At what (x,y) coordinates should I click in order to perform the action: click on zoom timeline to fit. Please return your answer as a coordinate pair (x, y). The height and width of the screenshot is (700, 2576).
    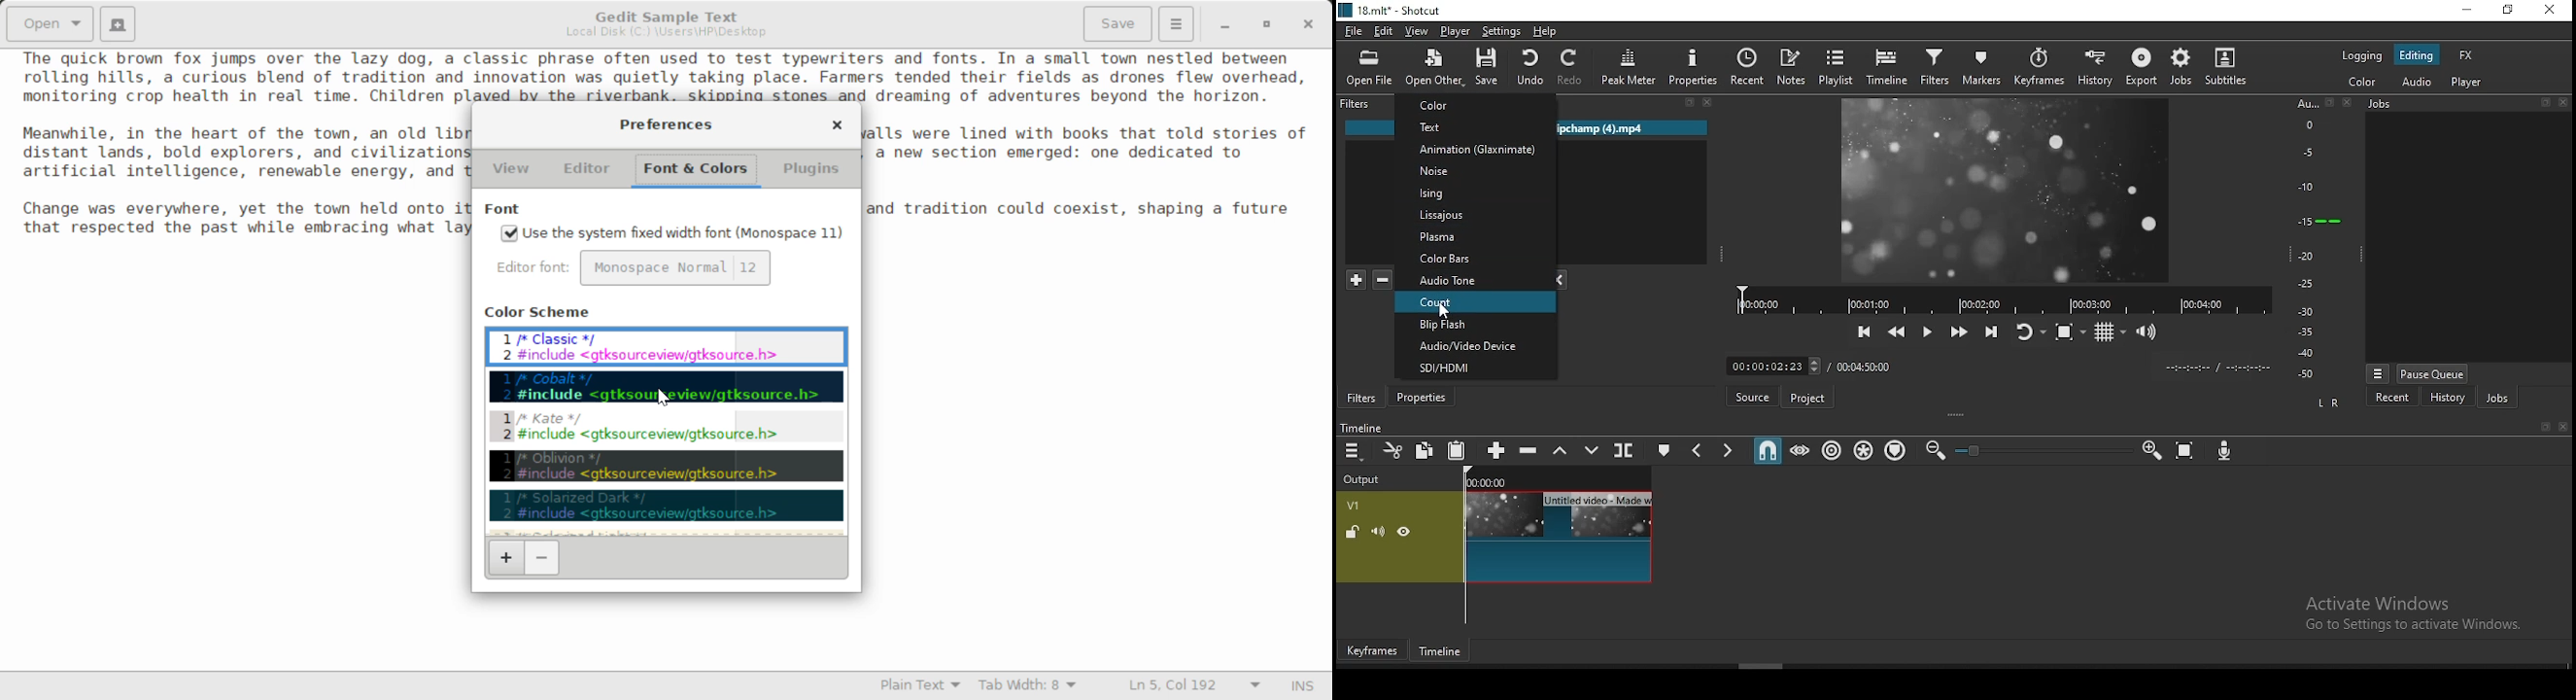
    Looking at the image, I should click on (2184, 450).